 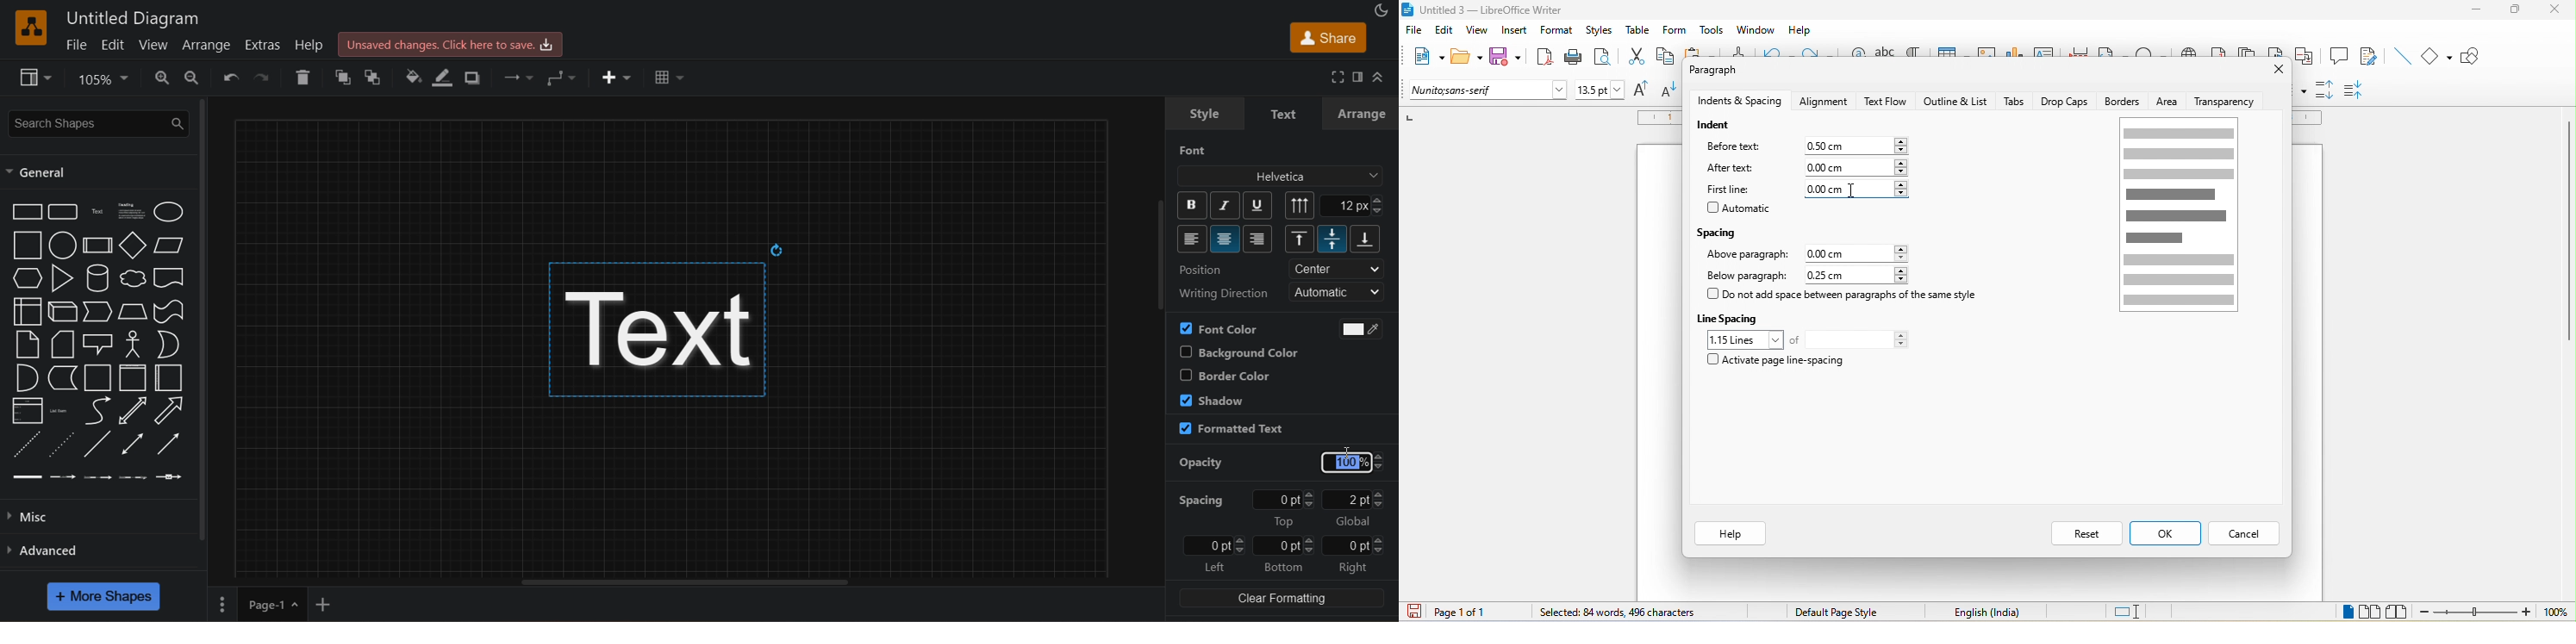 I want to click on formatted text, so click(x=1231, y=429).